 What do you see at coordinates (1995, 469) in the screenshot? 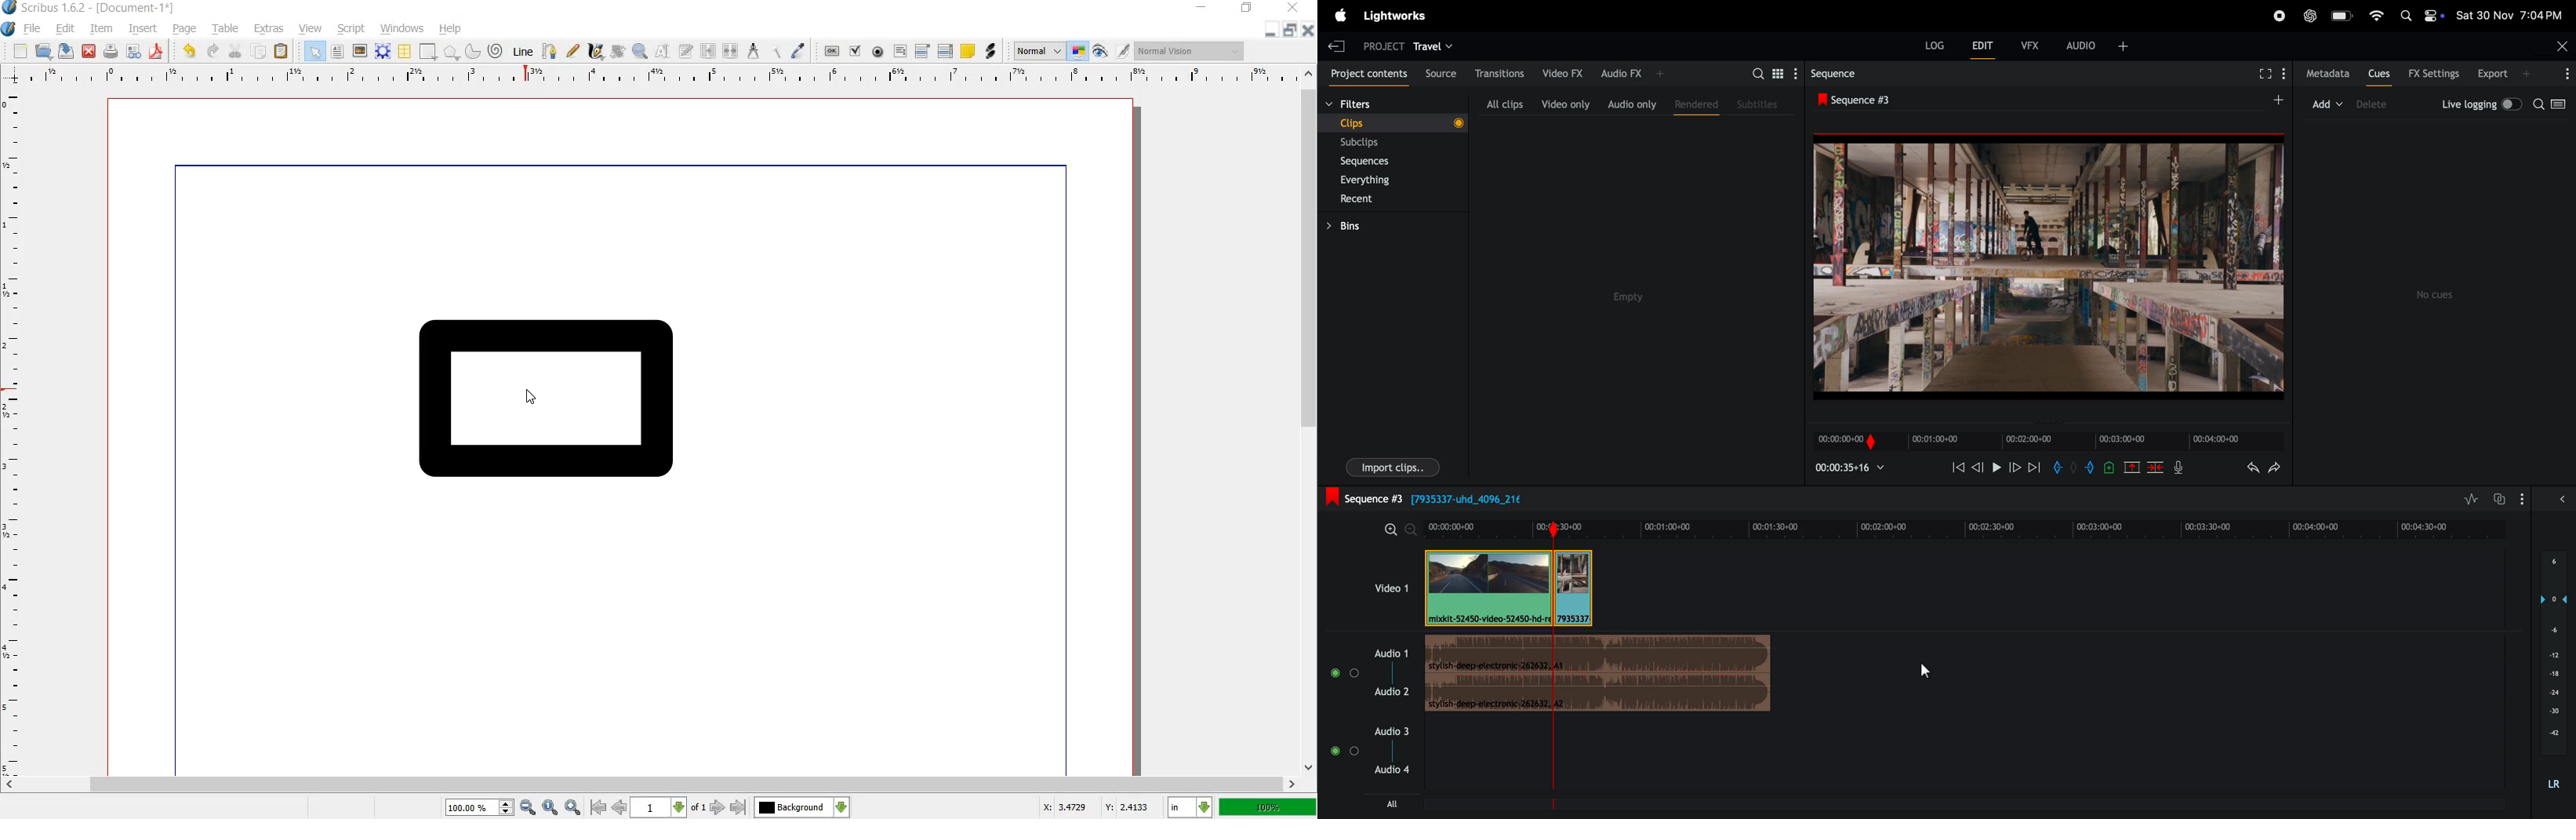
I see `play` at bounding box center [1995, 469].